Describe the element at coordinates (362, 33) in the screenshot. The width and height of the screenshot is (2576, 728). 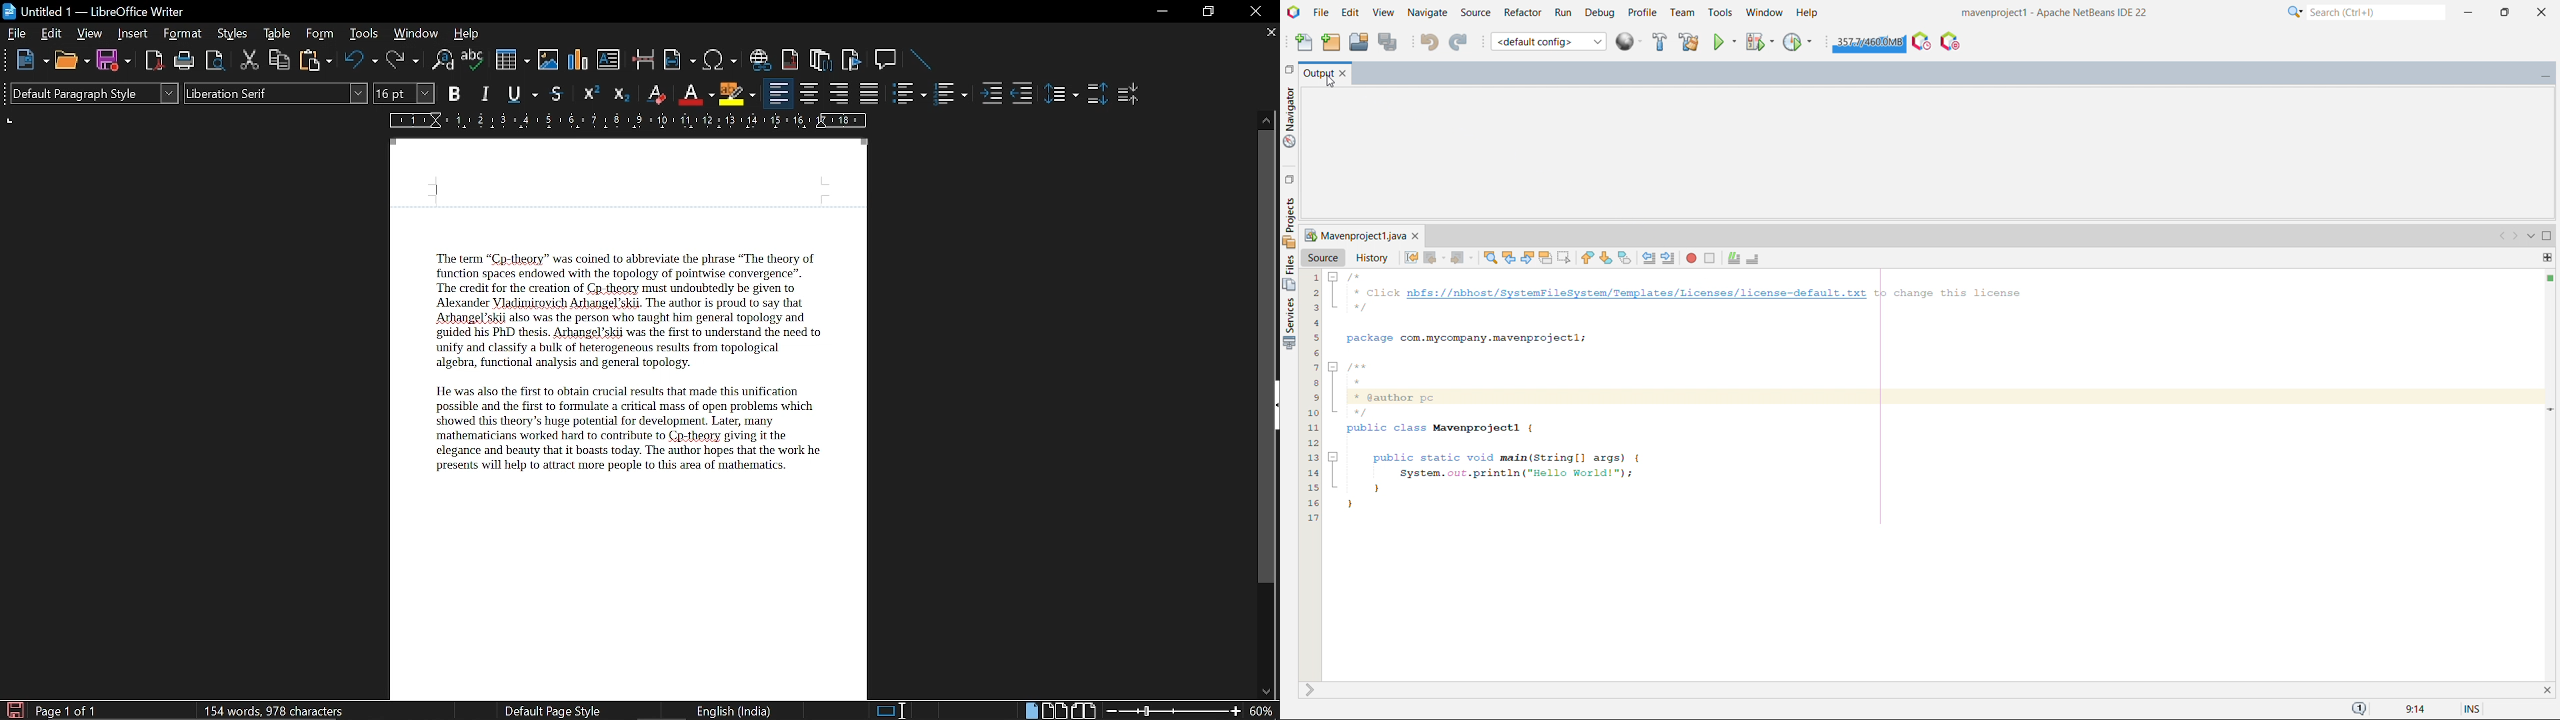
I see `Tools` at that location.